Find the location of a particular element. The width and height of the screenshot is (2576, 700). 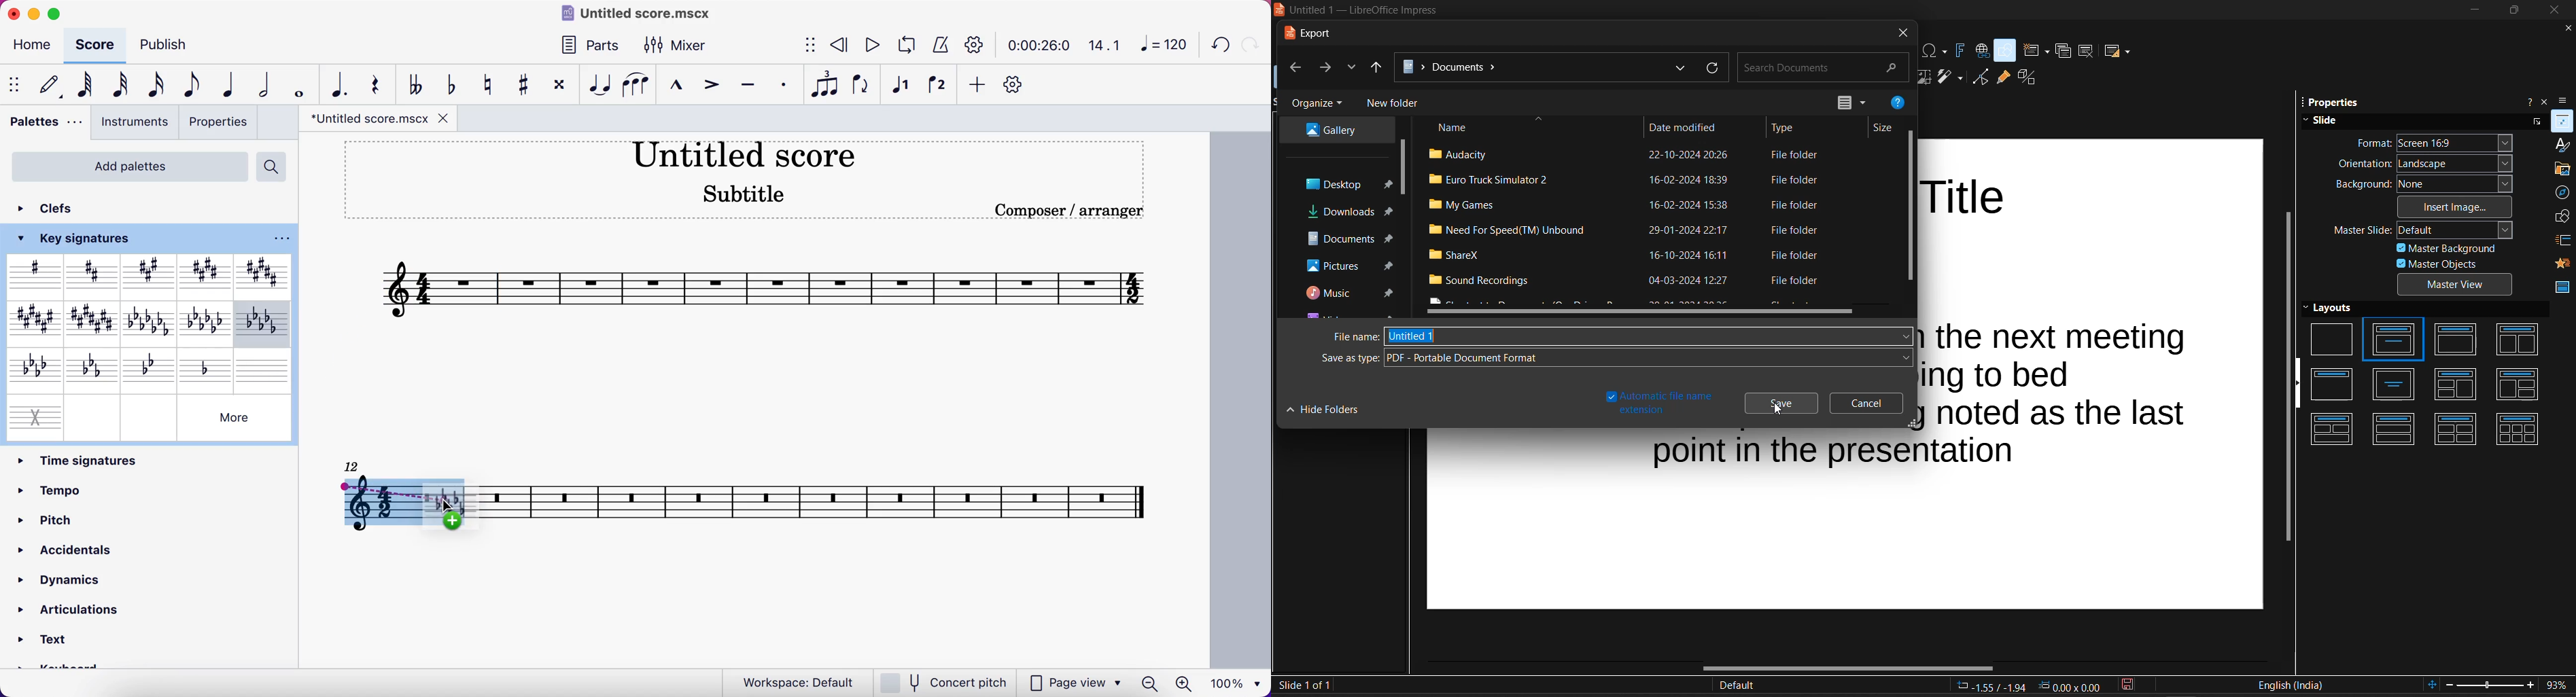

options is located at coordinates (279, 238).